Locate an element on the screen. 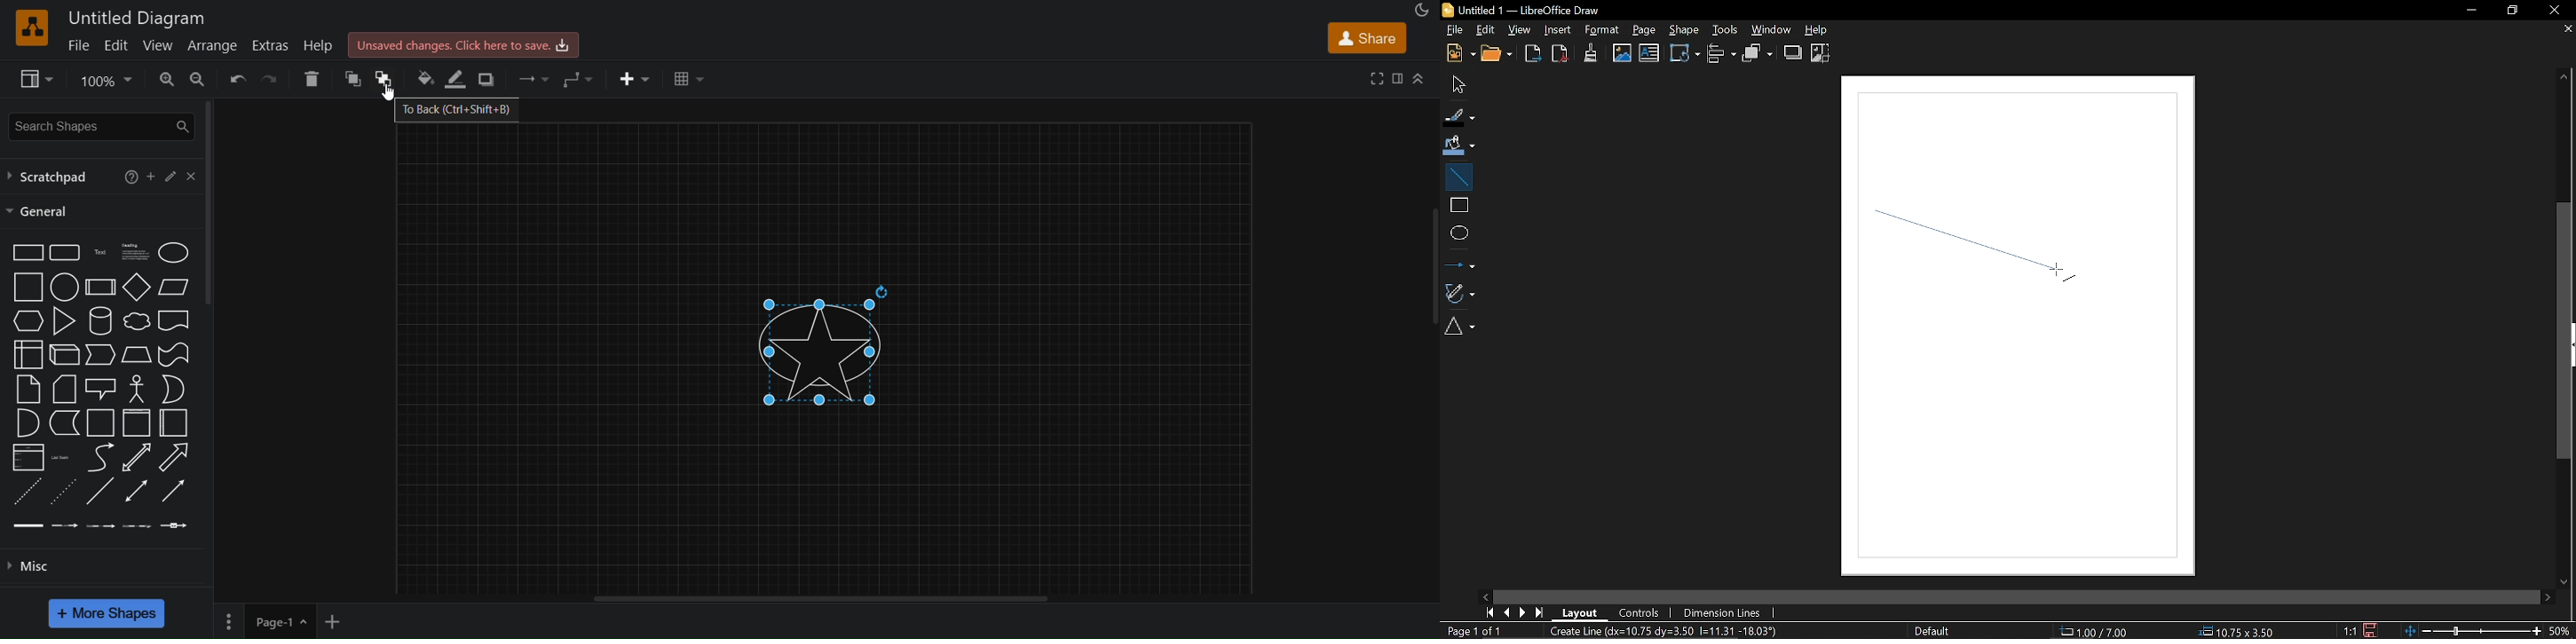  selected star shape is located at coordinates (829, 347).